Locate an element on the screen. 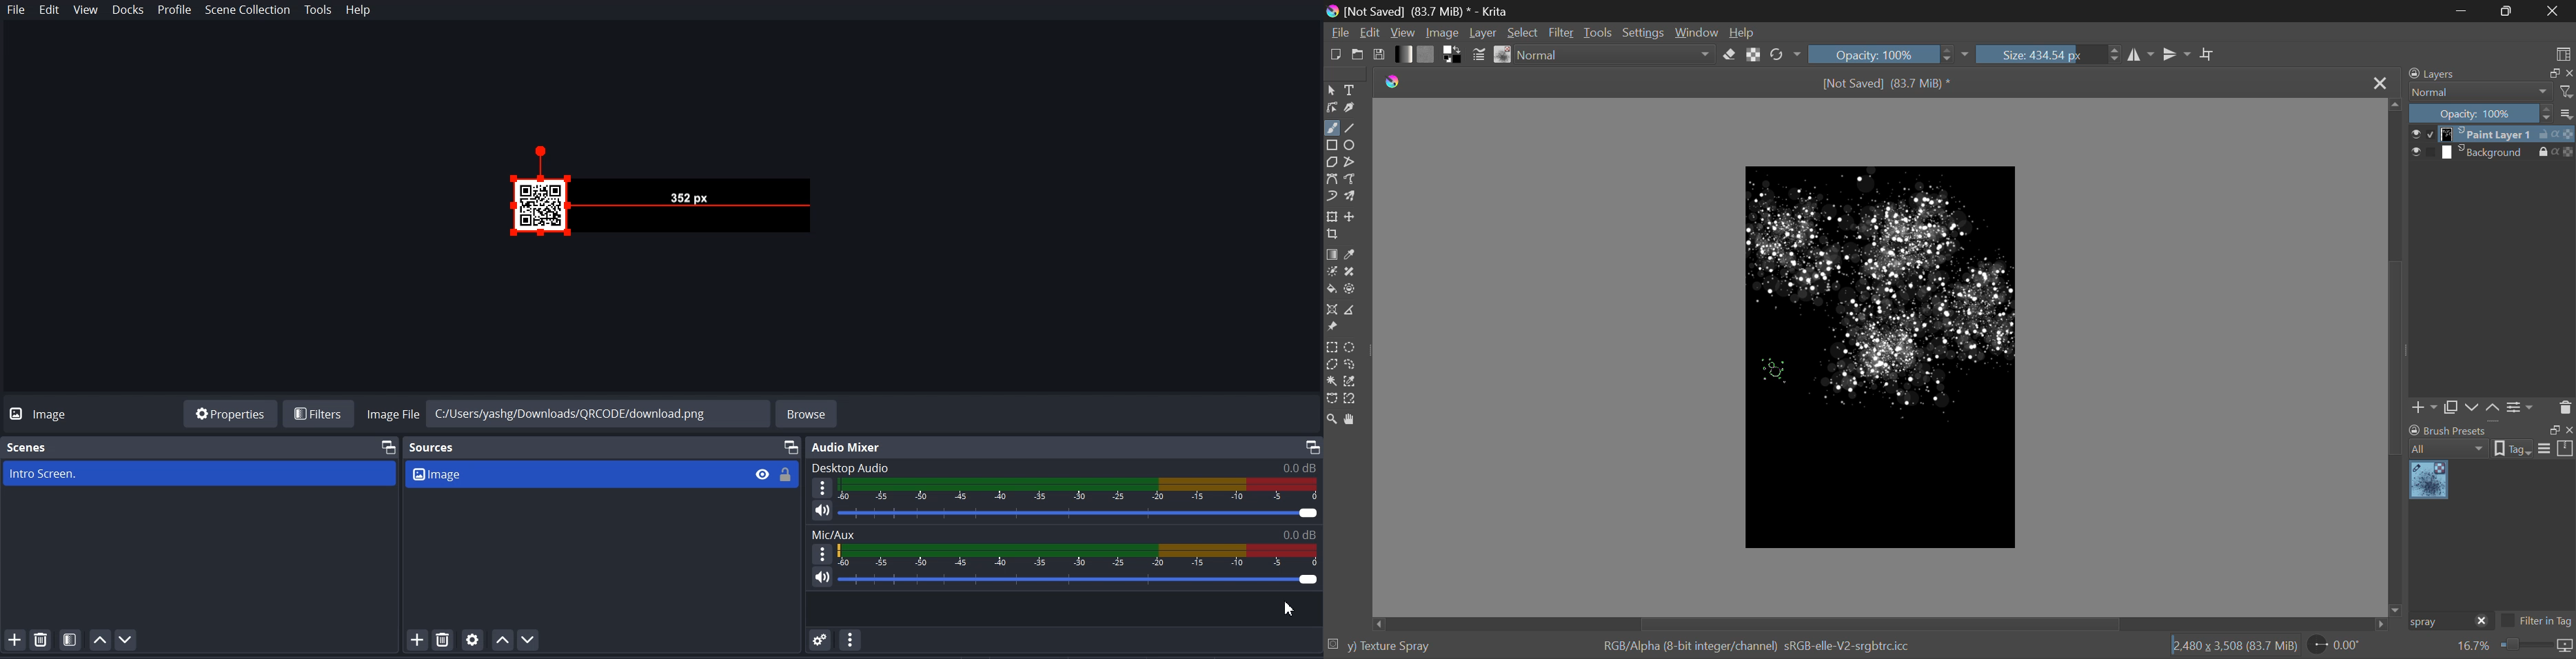  Freehand Path Tool is located at coordinates (1351, 179).